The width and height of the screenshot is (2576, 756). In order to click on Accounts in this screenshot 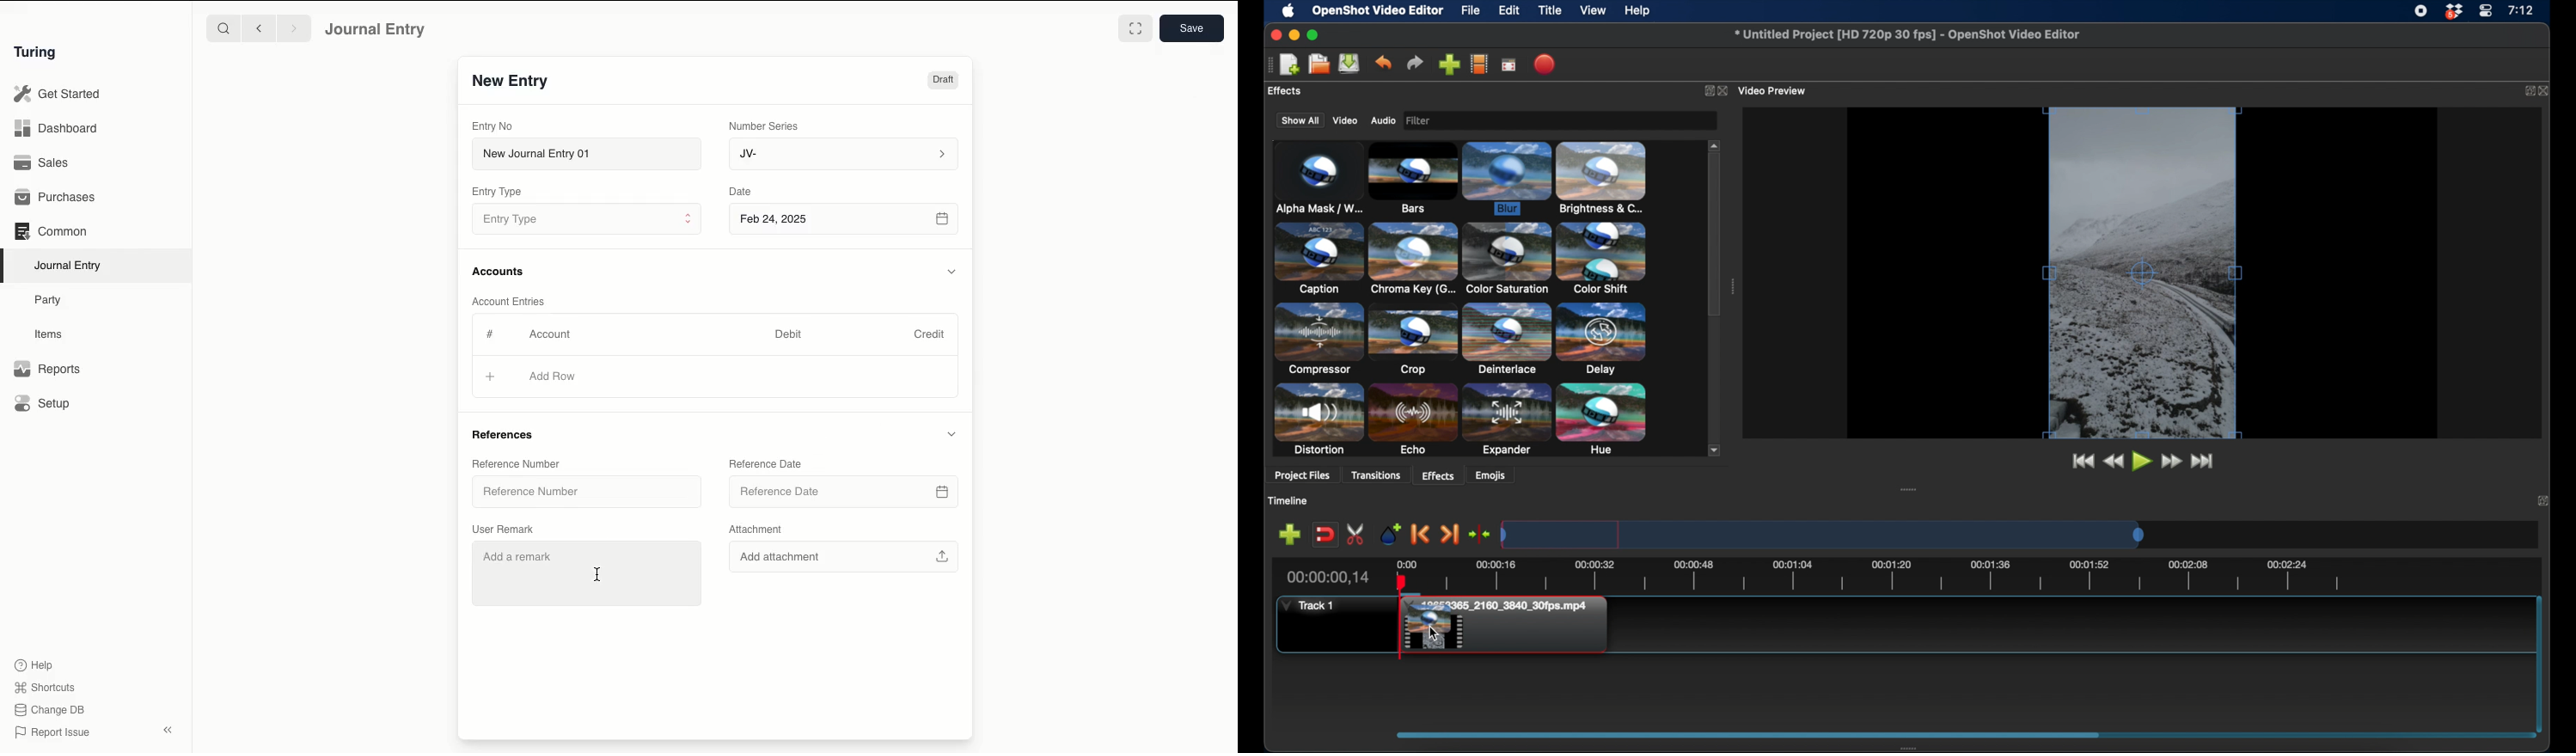, I will do `click(499, 272)`.